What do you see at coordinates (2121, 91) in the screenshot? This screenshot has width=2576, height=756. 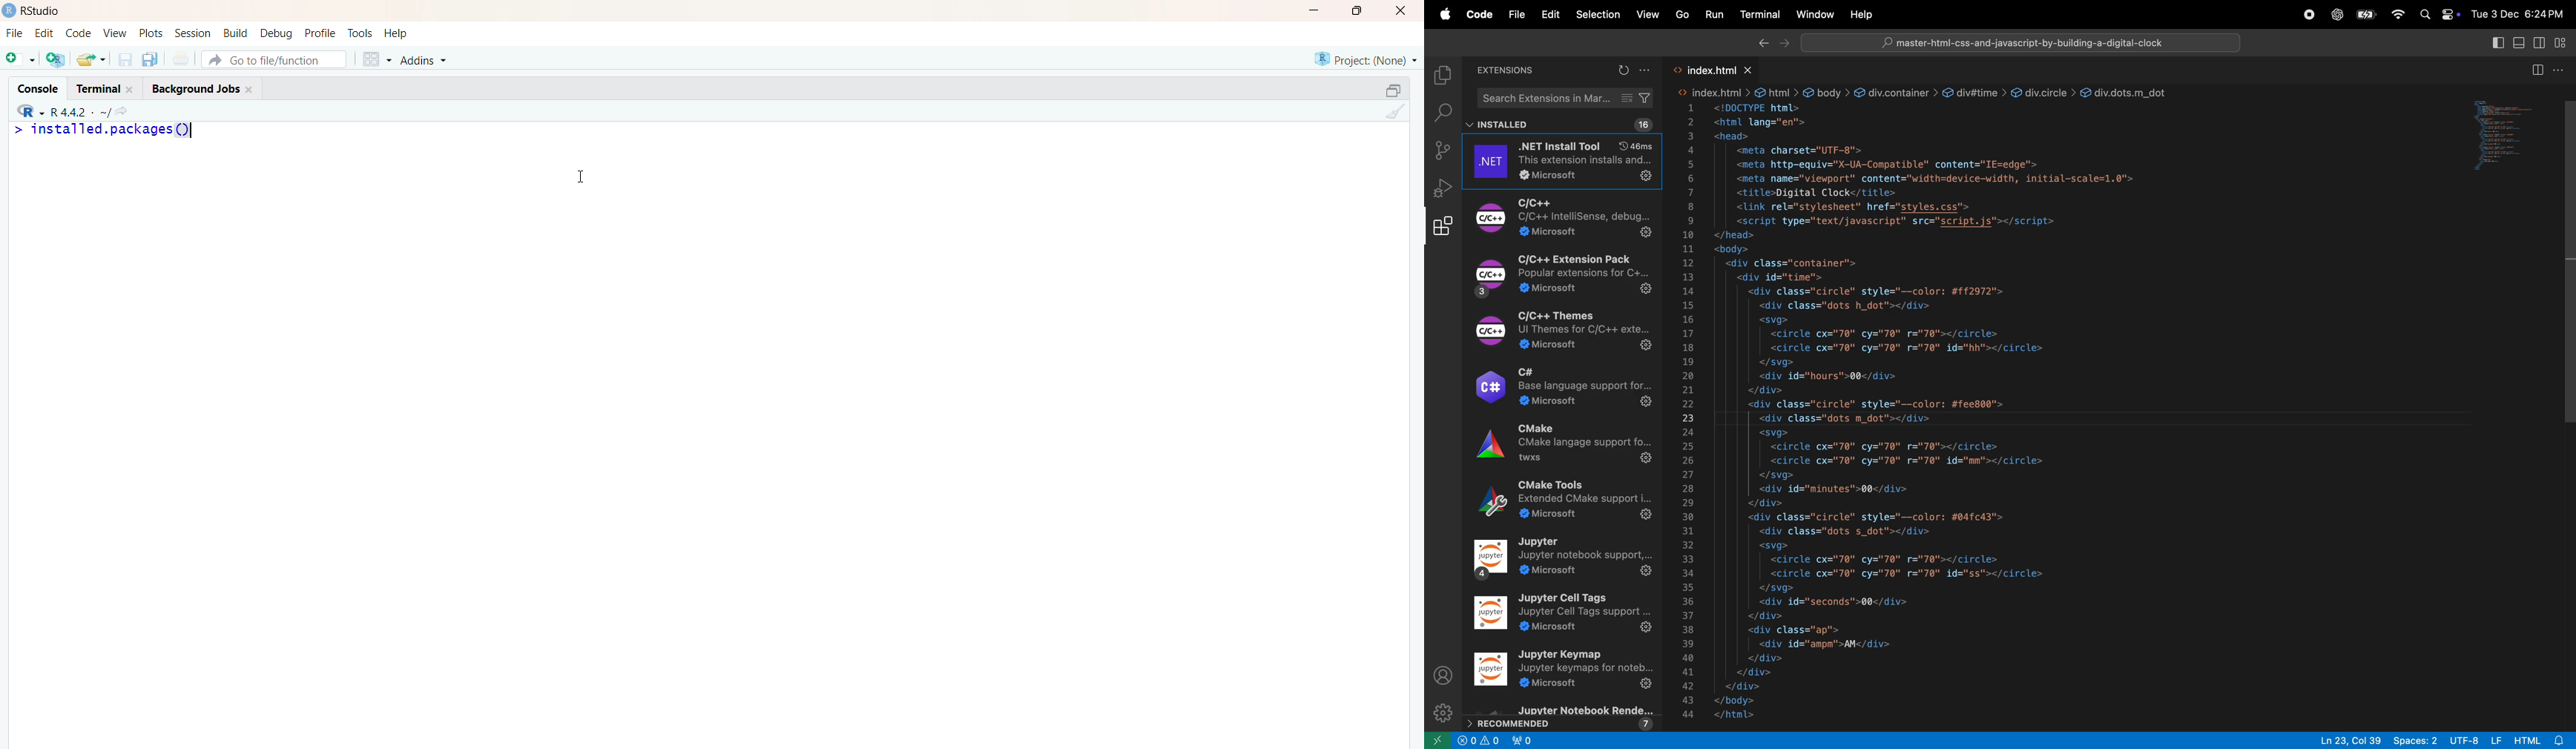 I see `div.dots.m_dot` at bounding box center [2121, 91].